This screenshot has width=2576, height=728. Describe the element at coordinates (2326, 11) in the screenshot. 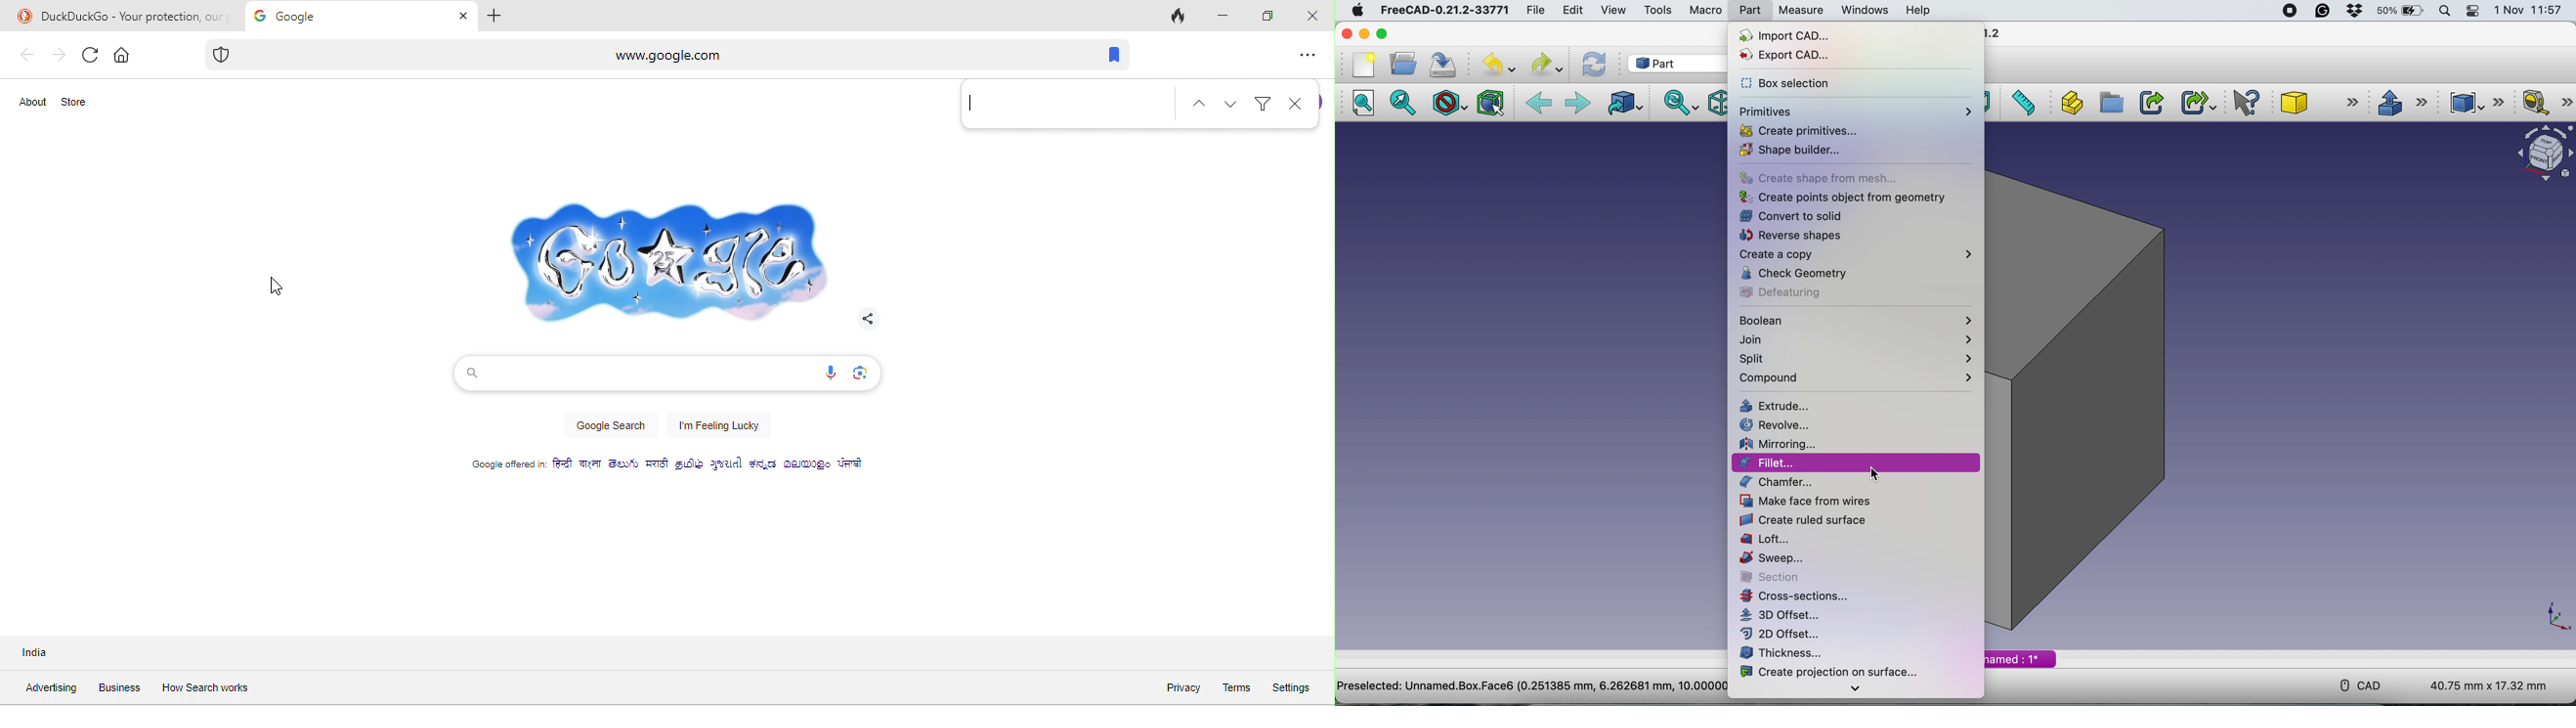

I see `grammarly` at that location.